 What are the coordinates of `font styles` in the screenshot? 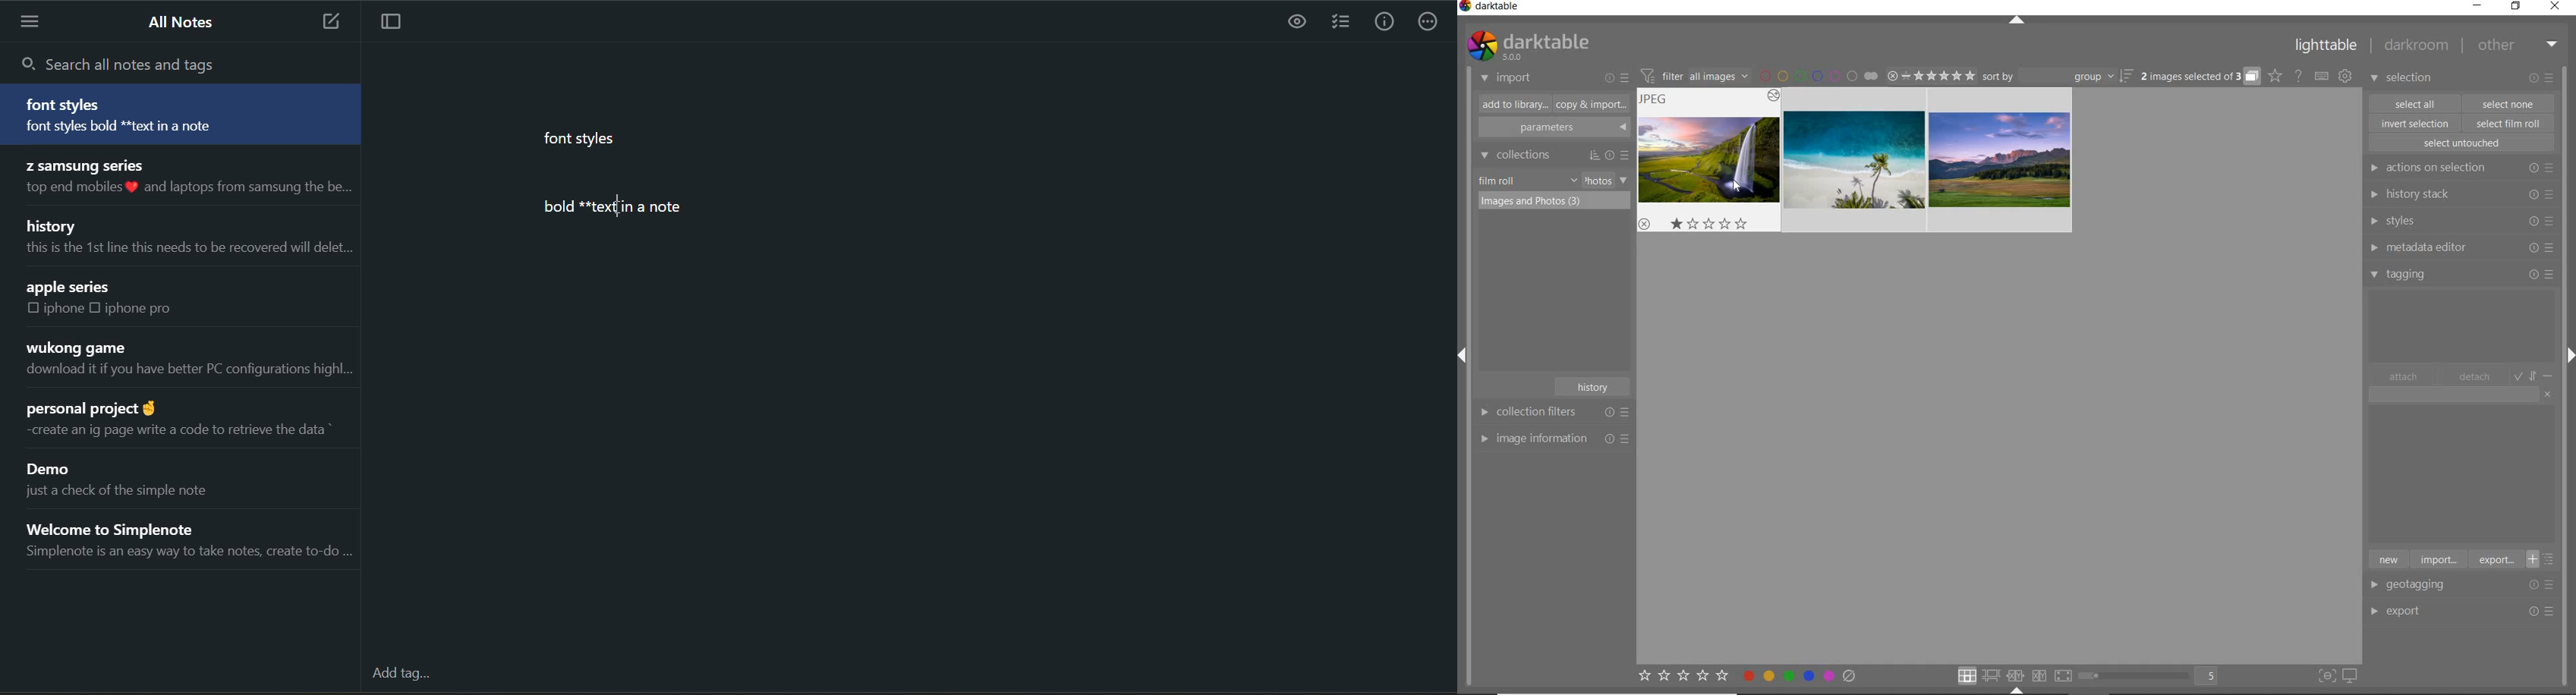 It's located at (67, 105).